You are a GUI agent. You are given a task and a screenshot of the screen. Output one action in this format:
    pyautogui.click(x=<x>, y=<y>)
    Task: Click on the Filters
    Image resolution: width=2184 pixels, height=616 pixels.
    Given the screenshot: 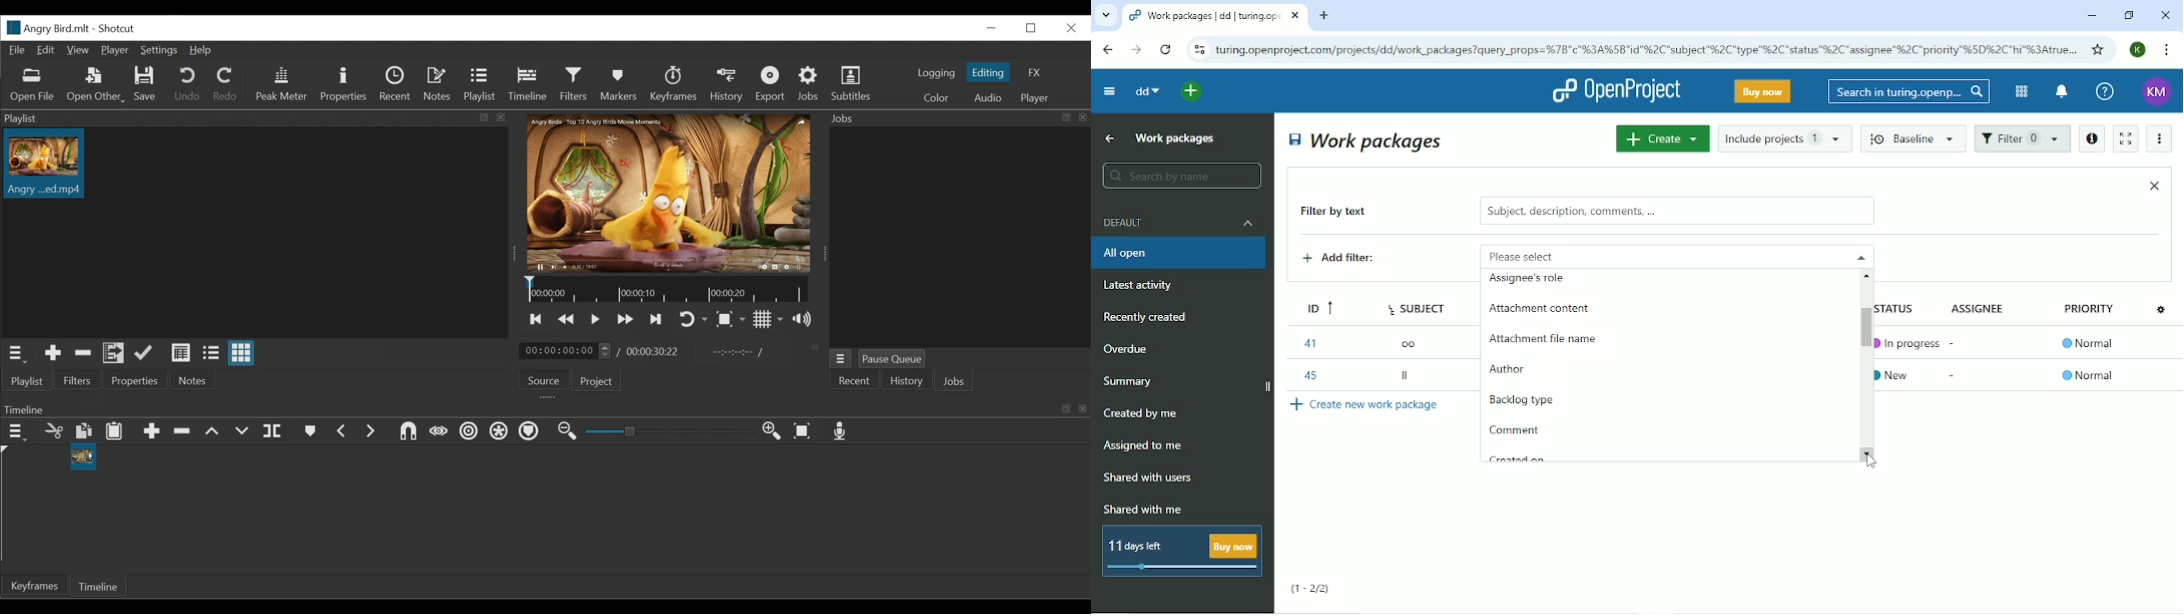 What is the action you would take?
    pyautogui.click(x=574, y=84)
    